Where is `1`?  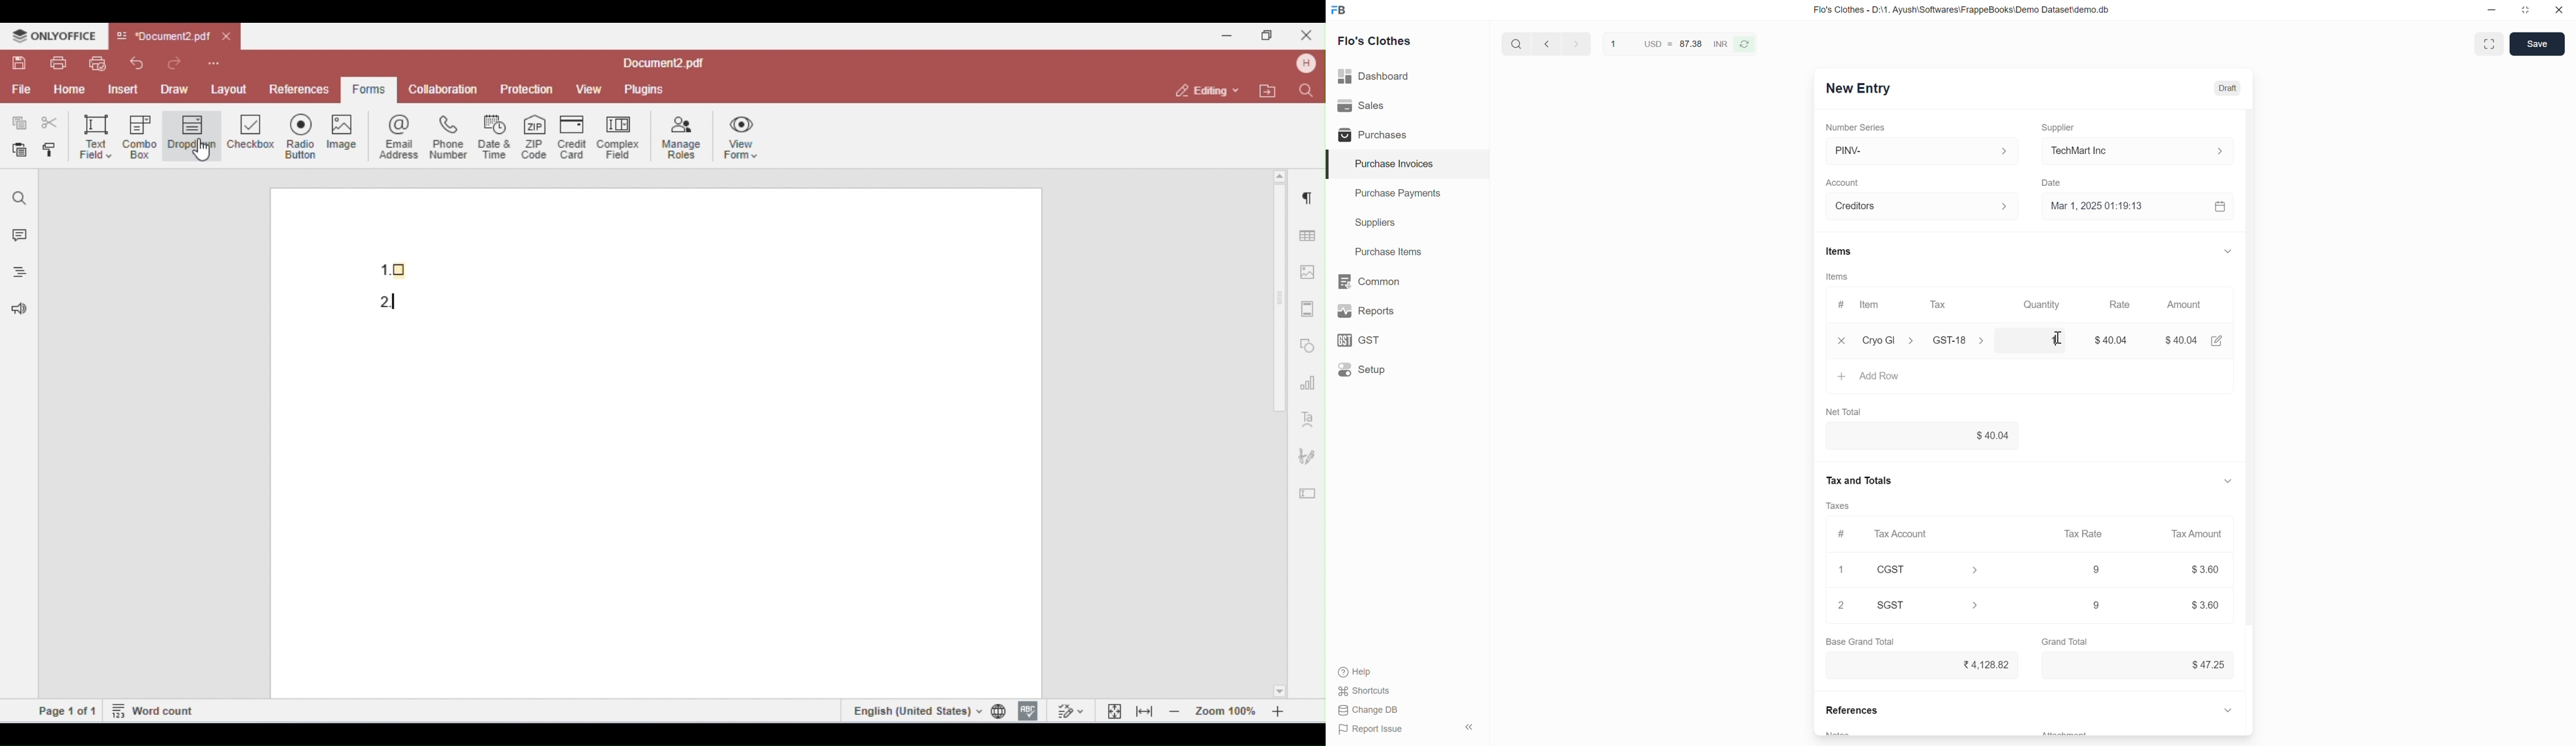 1 is located at coordinates (2055, 339).